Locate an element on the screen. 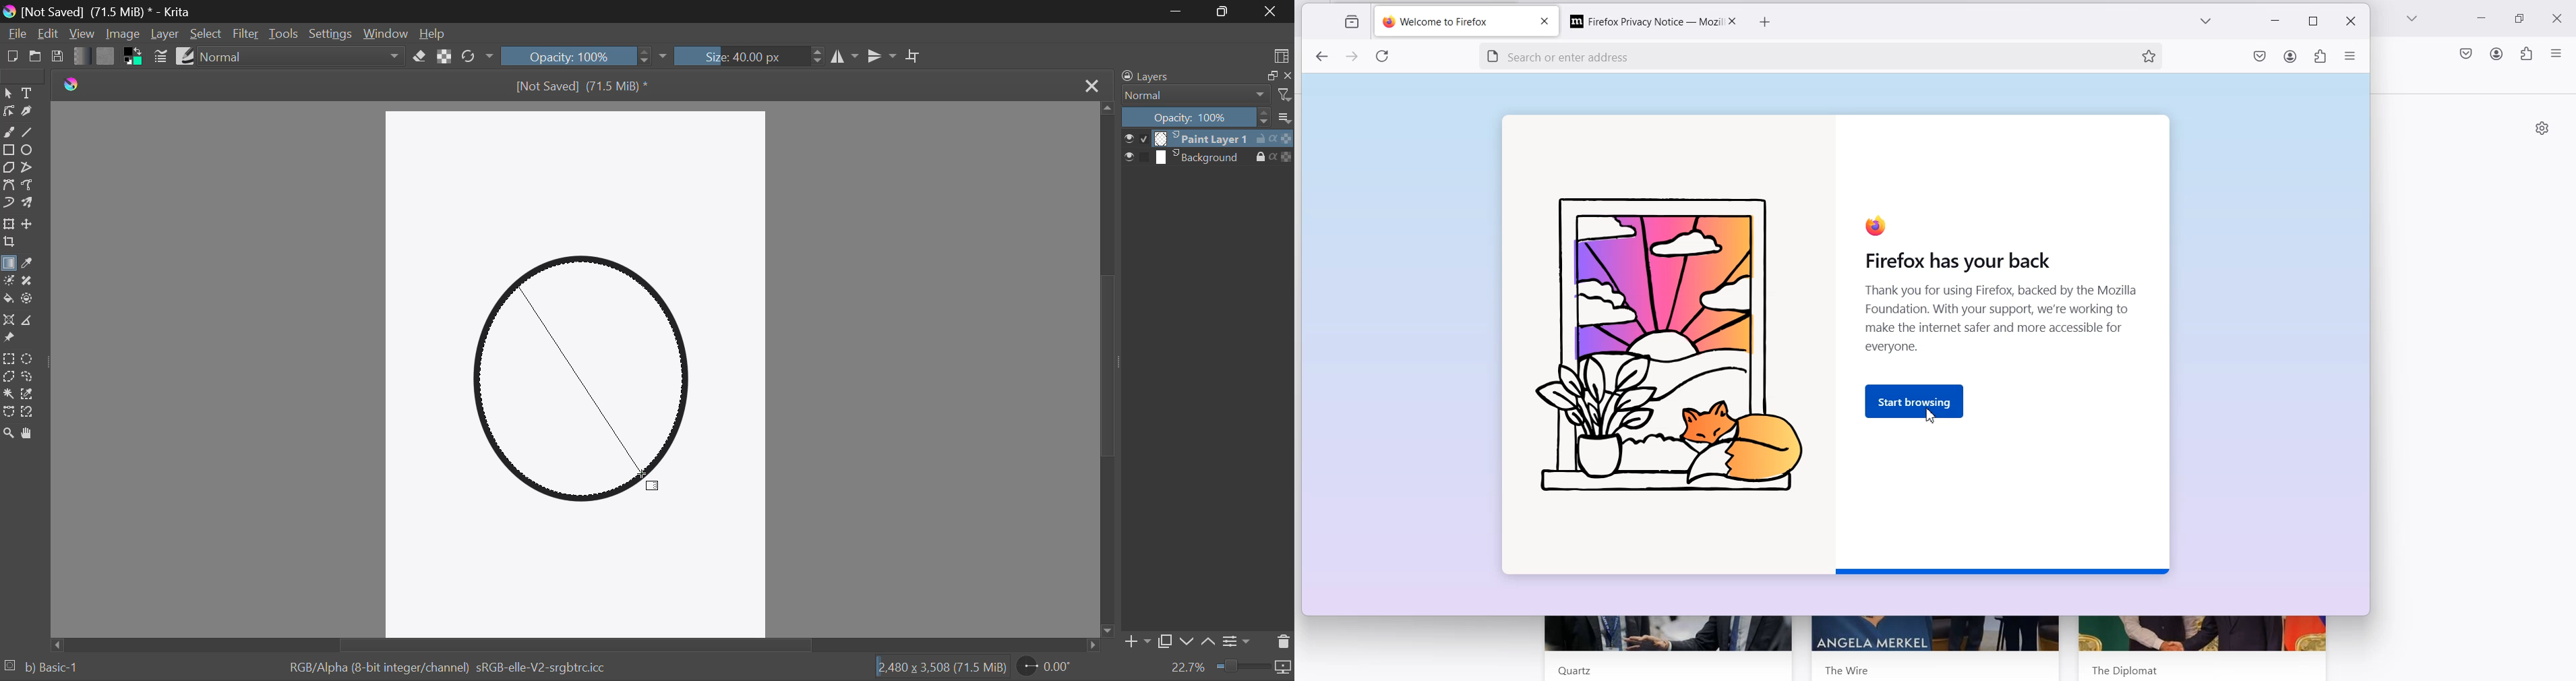 This screenshot has height=700, width=2576. Rotate is located at coordinates (476, 56).